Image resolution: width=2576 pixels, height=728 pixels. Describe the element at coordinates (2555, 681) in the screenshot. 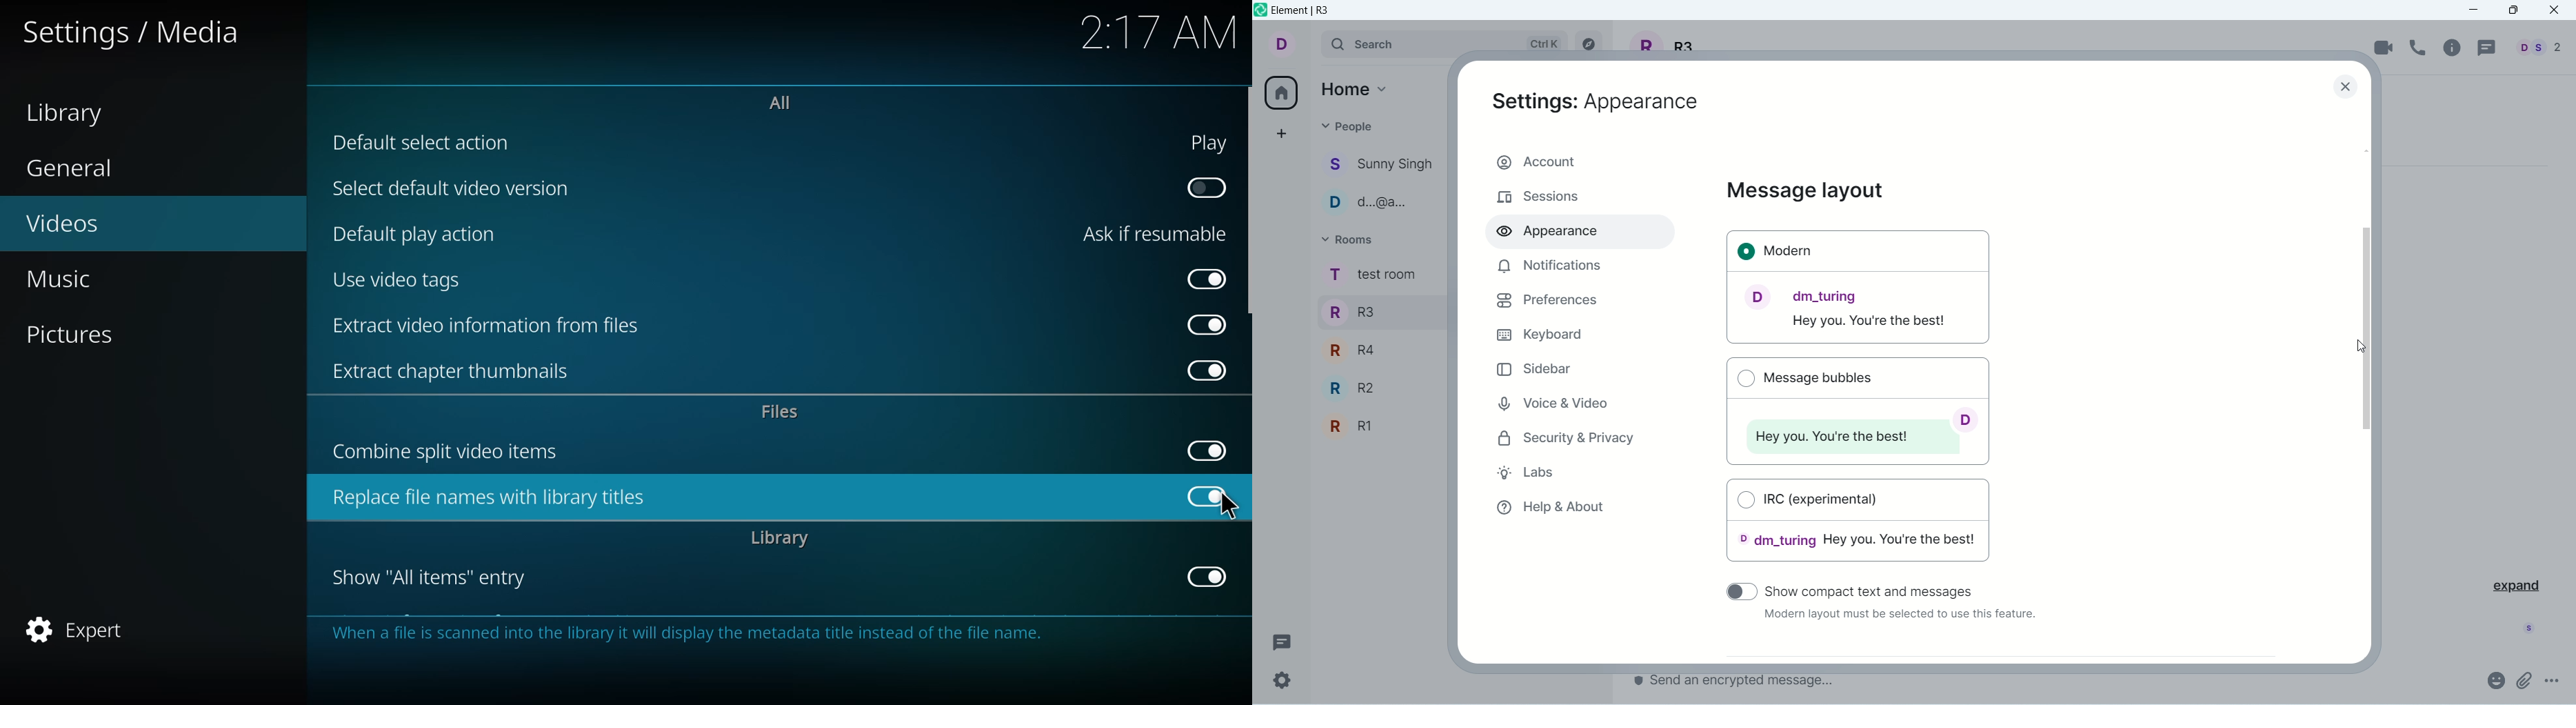

I see `More Options` at that location.